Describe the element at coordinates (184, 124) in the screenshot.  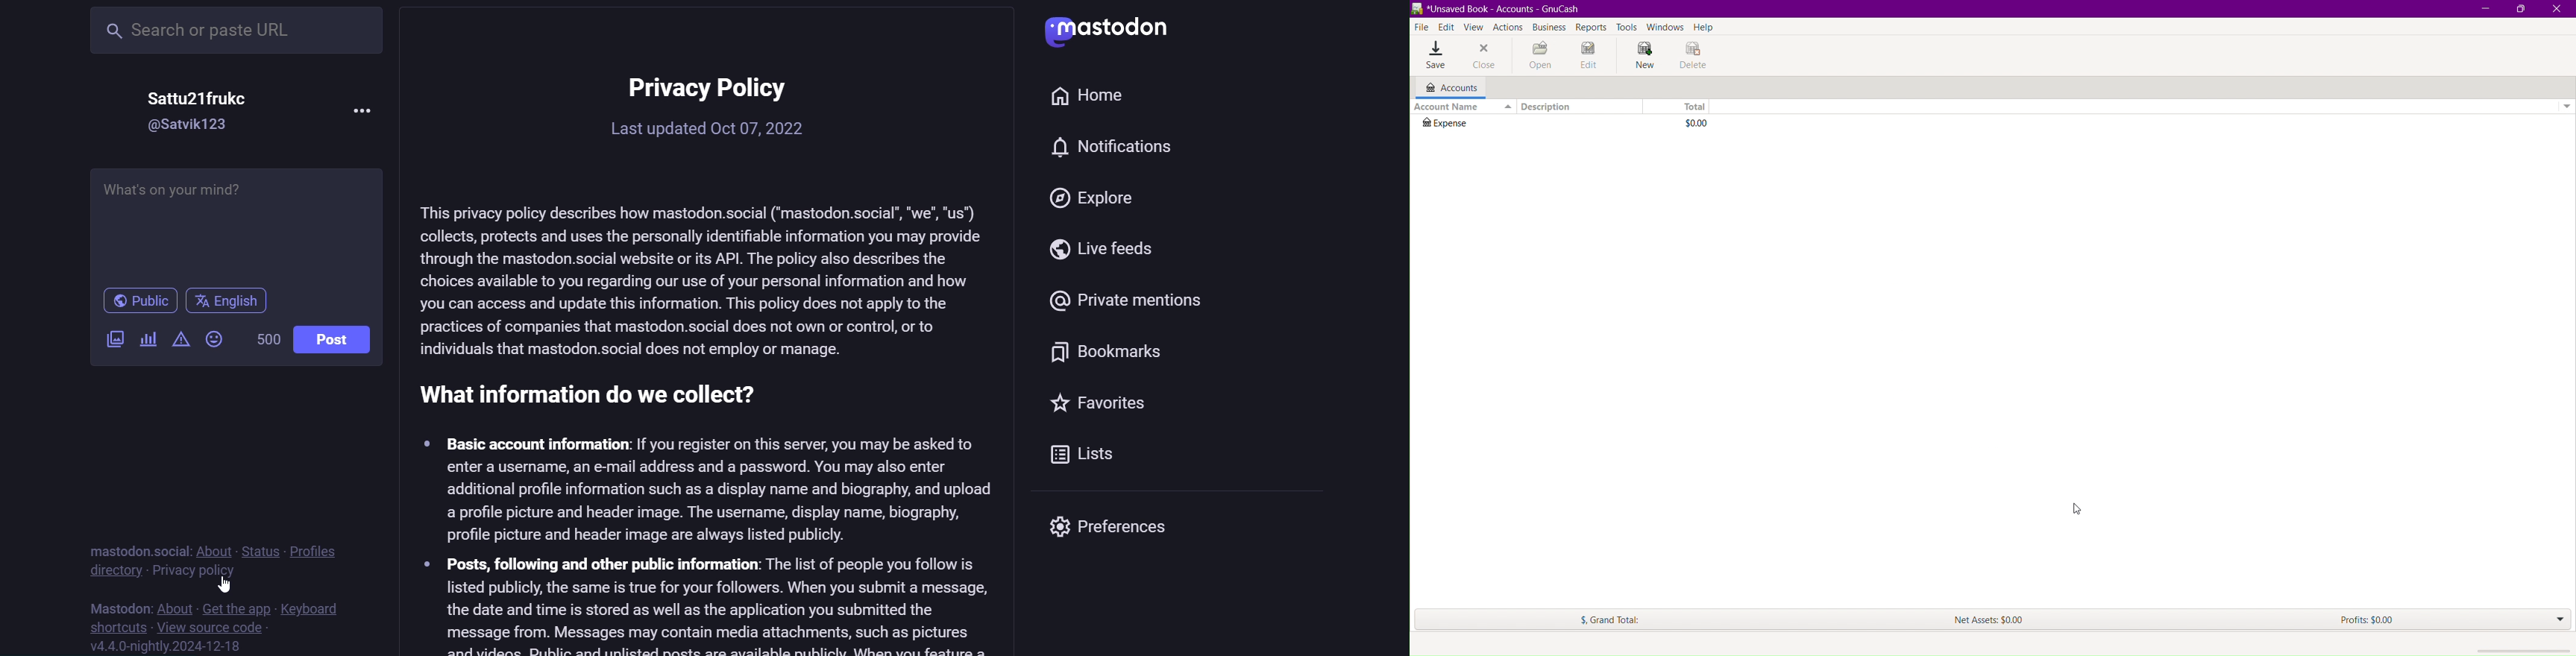
I see `@satvik123` at that location.